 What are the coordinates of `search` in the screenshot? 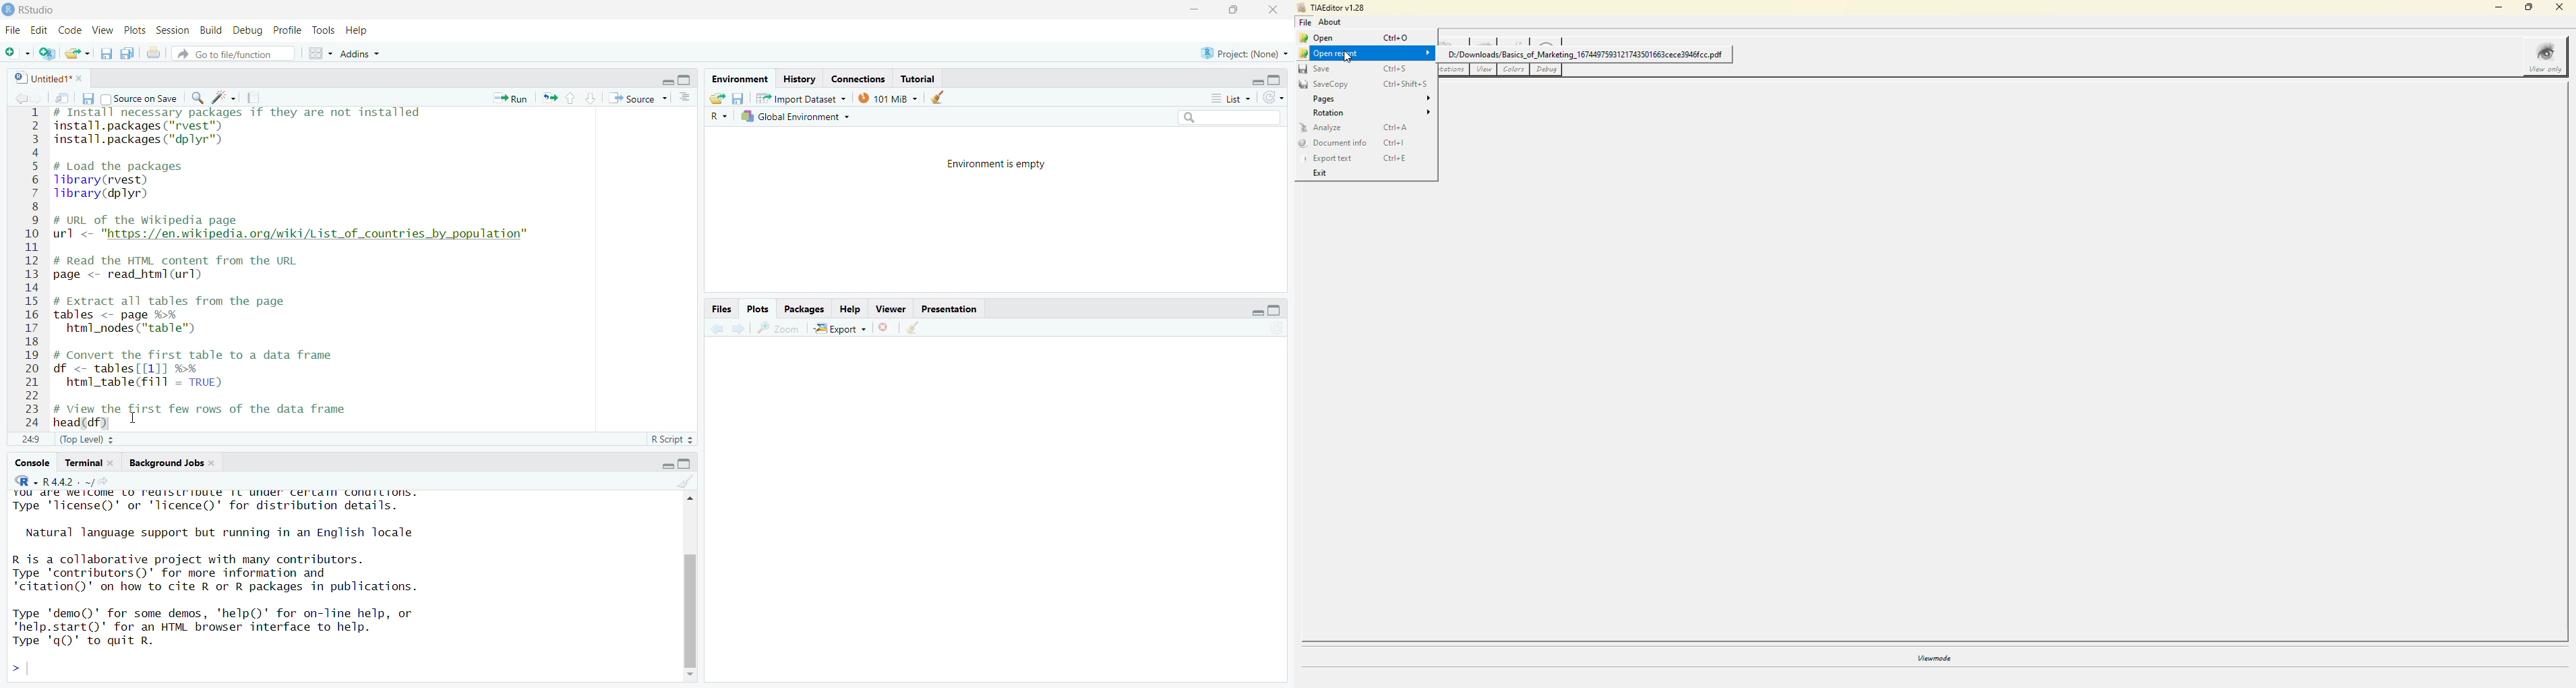 It's located at (199, 98).